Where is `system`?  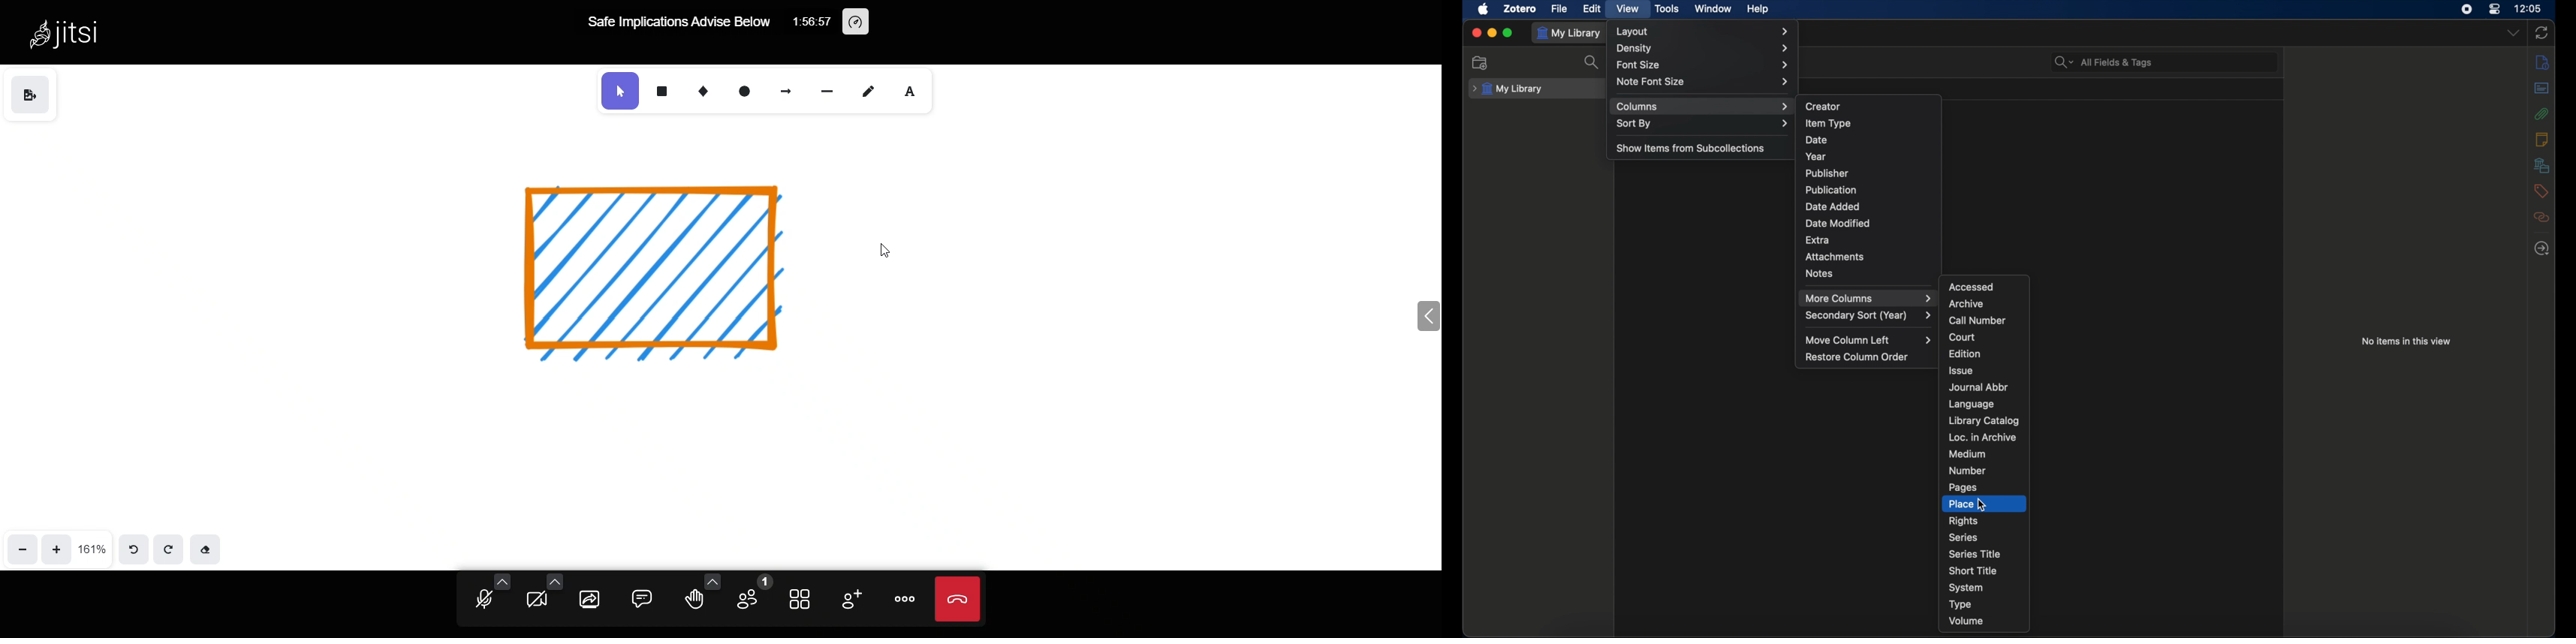
system is located at coordinates (1966, 588).